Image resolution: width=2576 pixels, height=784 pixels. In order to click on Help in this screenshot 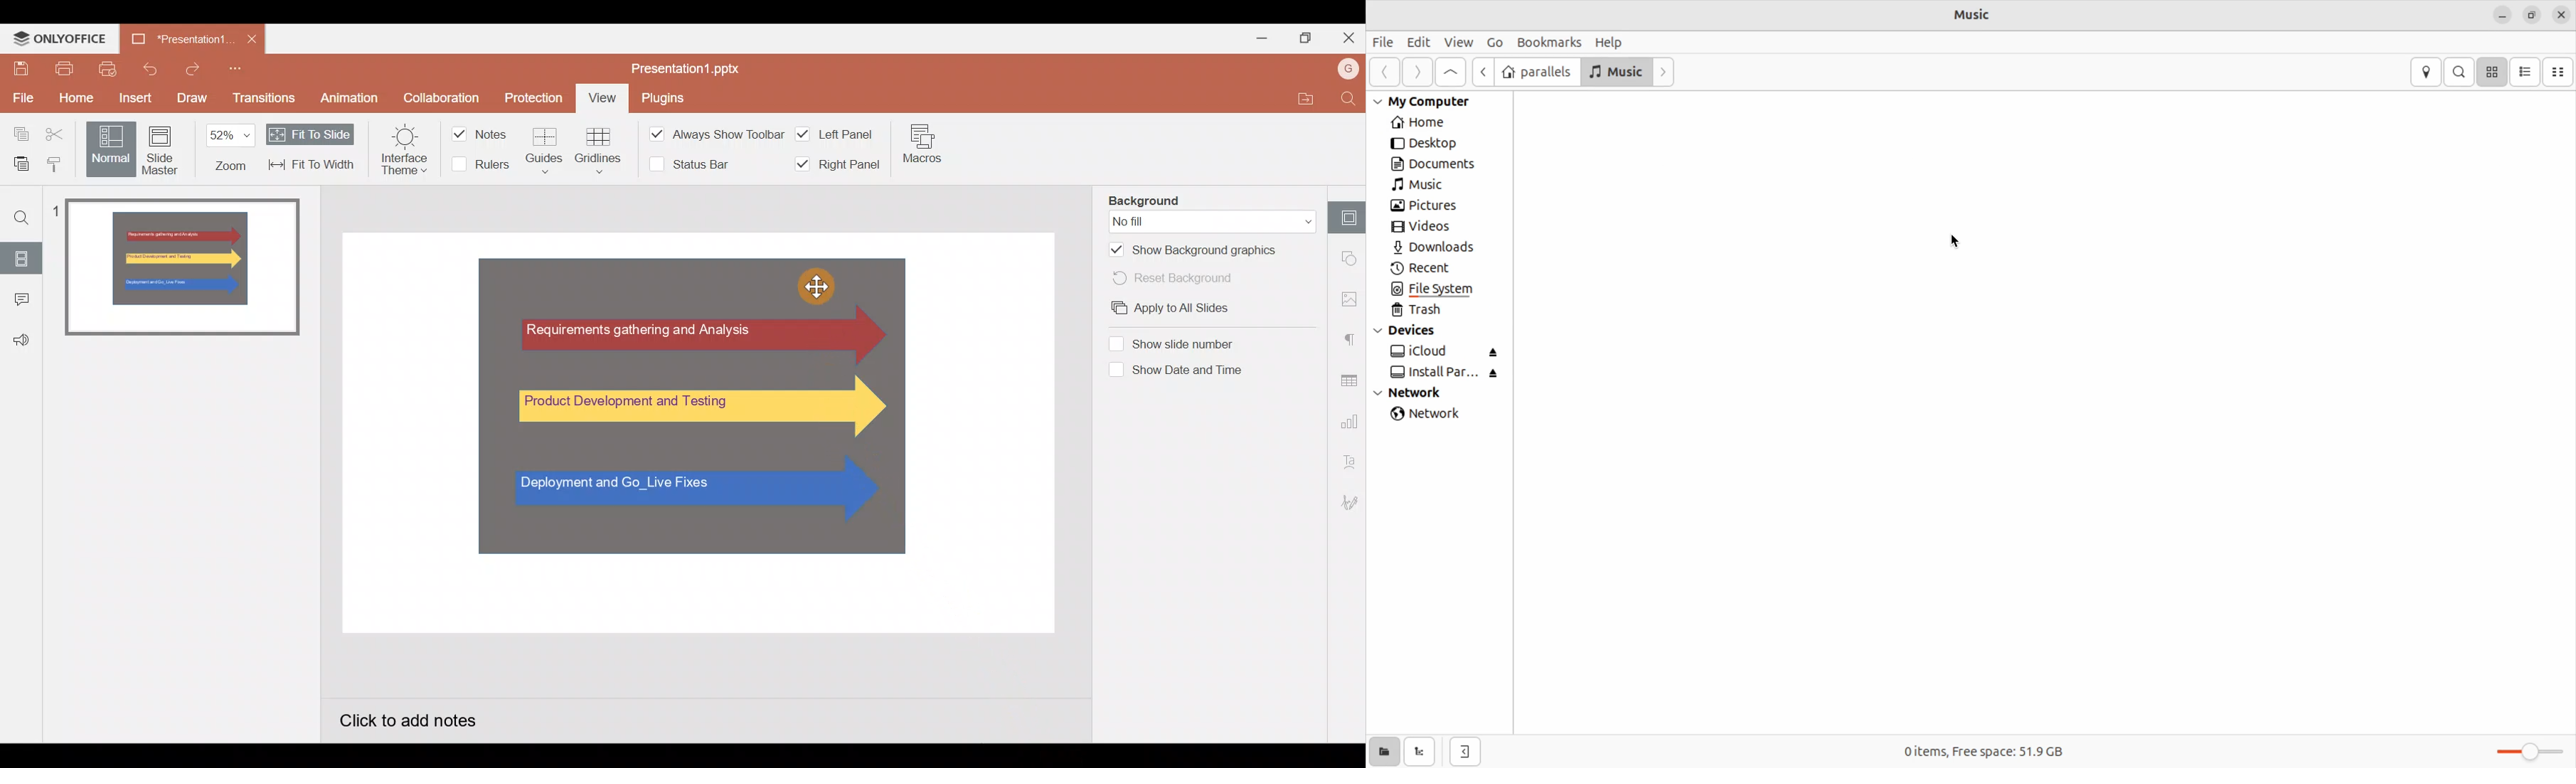, I will do `click(1610, 43)`.